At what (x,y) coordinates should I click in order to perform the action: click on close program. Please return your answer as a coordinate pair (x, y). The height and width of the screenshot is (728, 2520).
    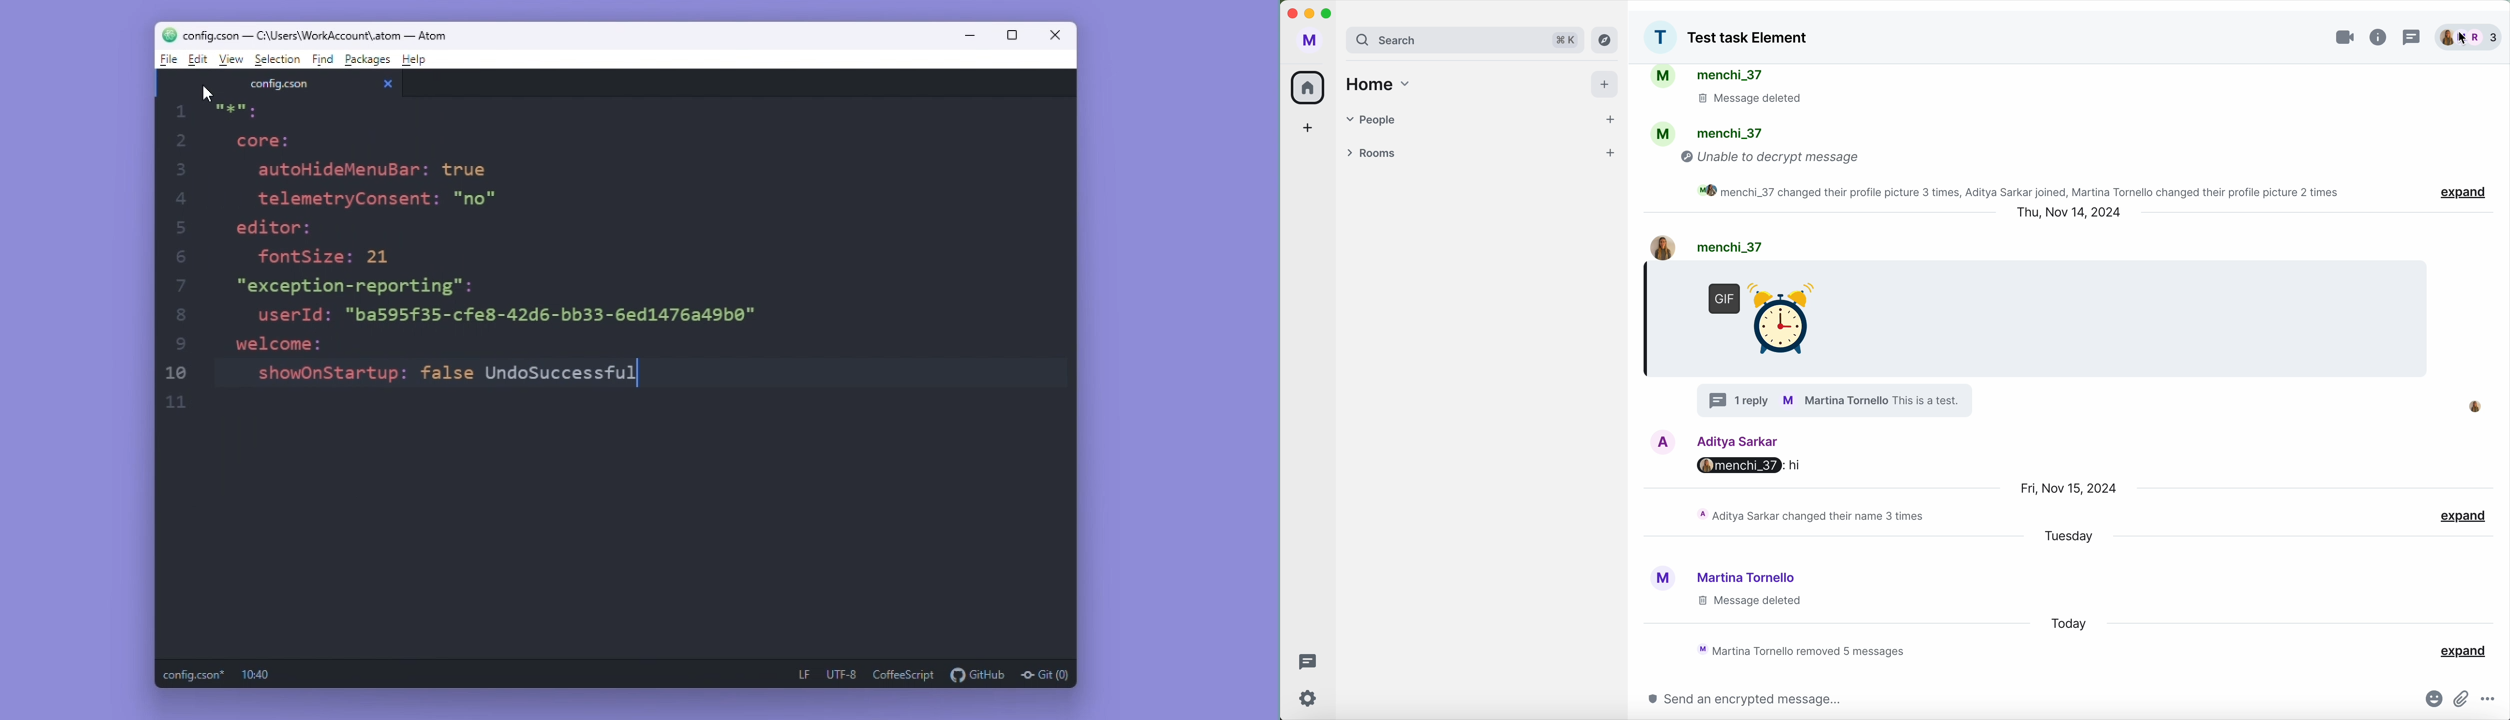
    Looking at the image, I should click on (1291, 13).